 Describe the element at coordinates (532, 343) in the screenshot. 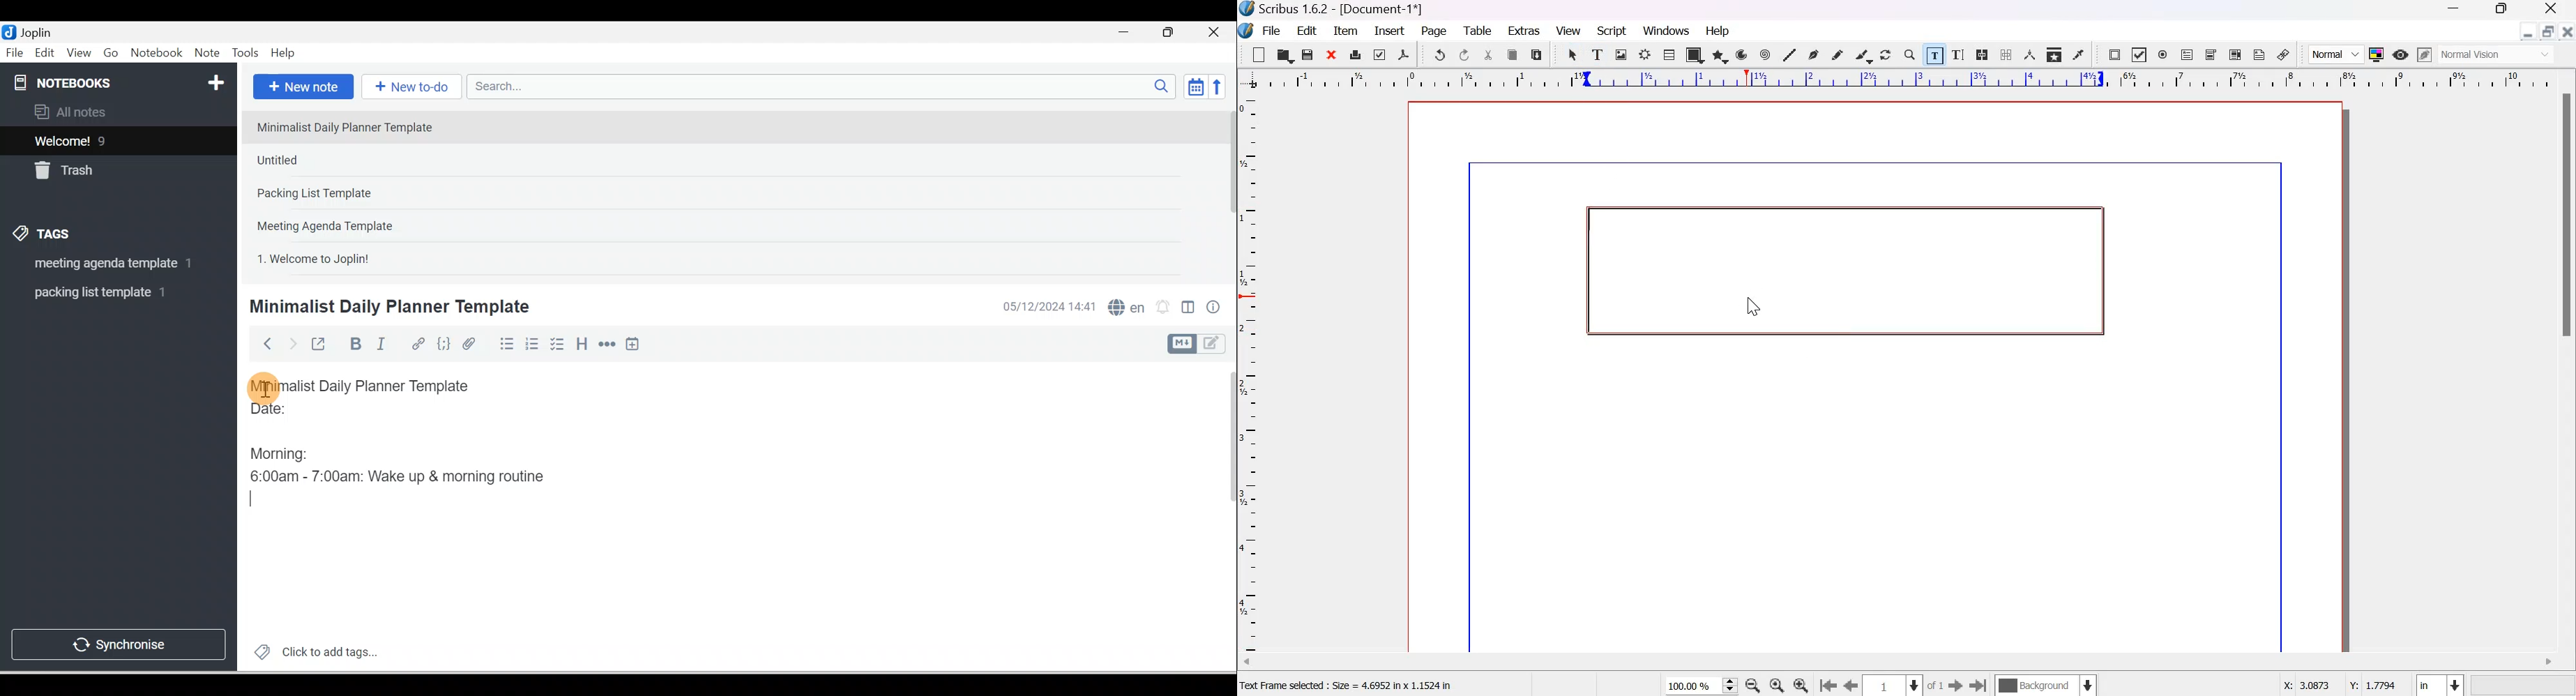

I see `Numbered list` at that location.